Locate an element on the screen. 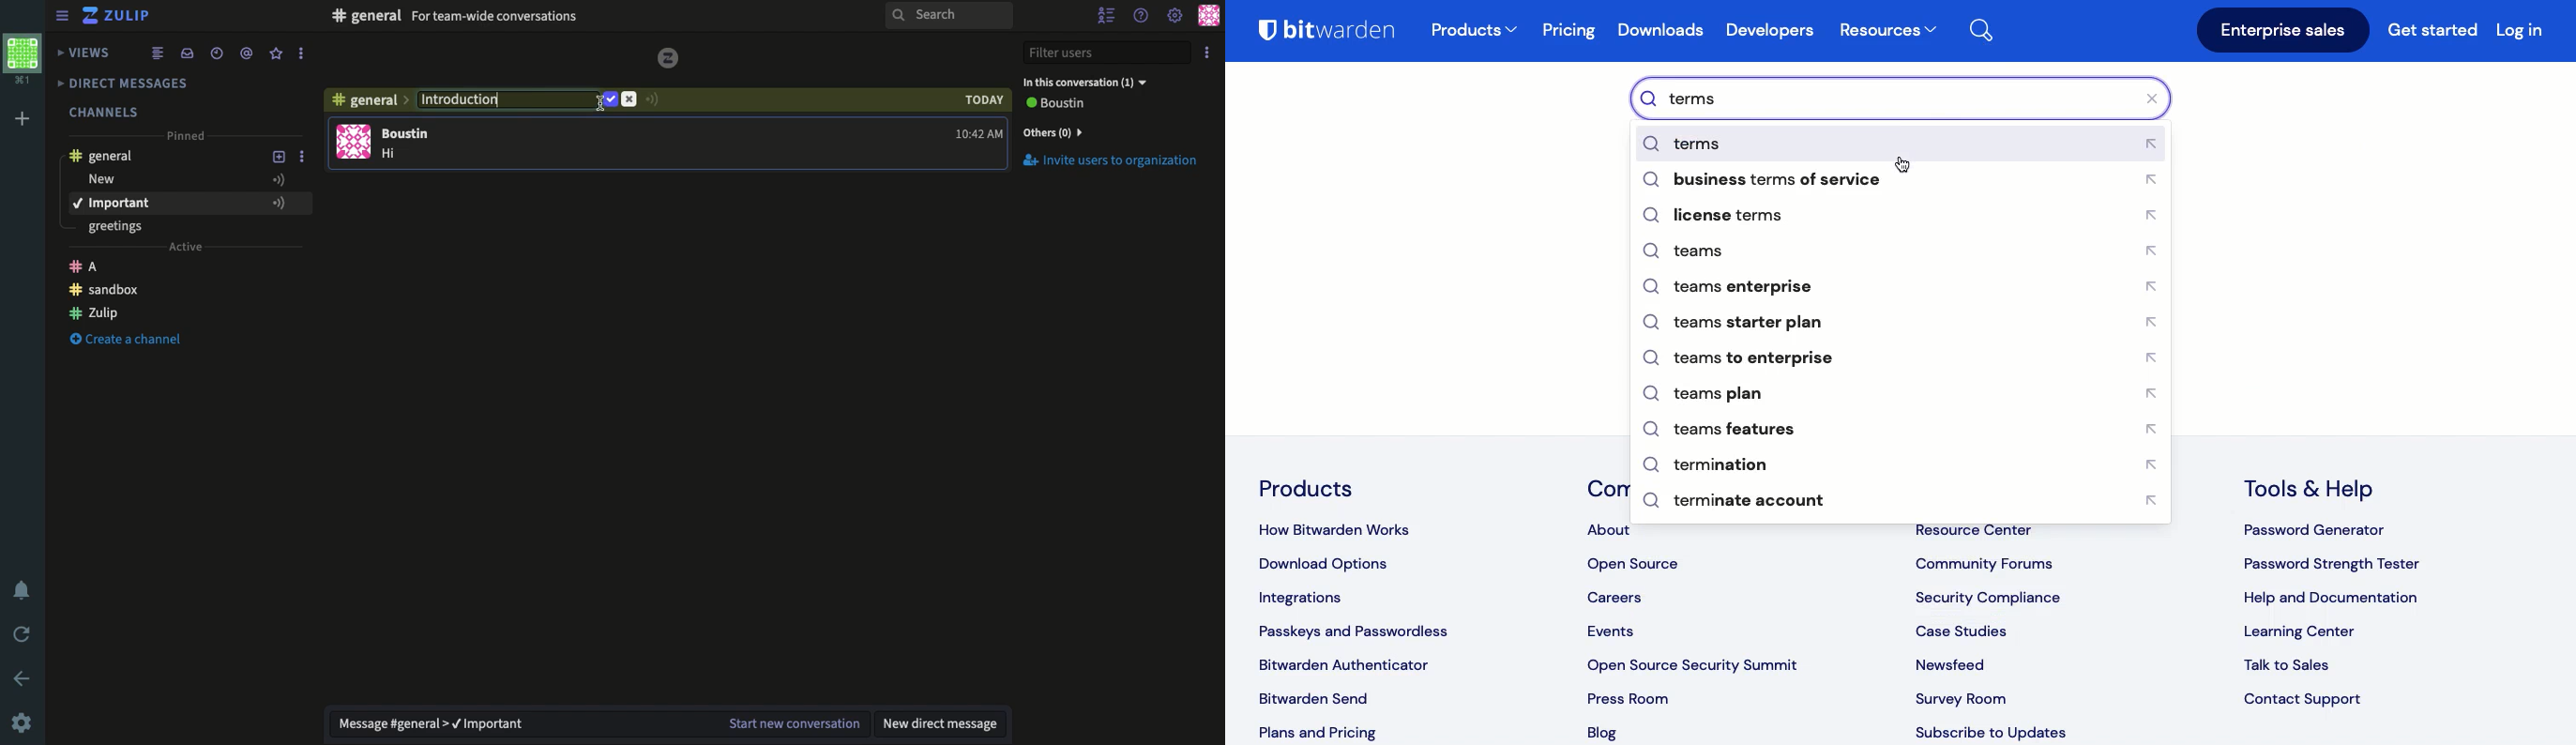 This screenshot has height=756, width=2576. Option  is located at coordinates (1206, 53).